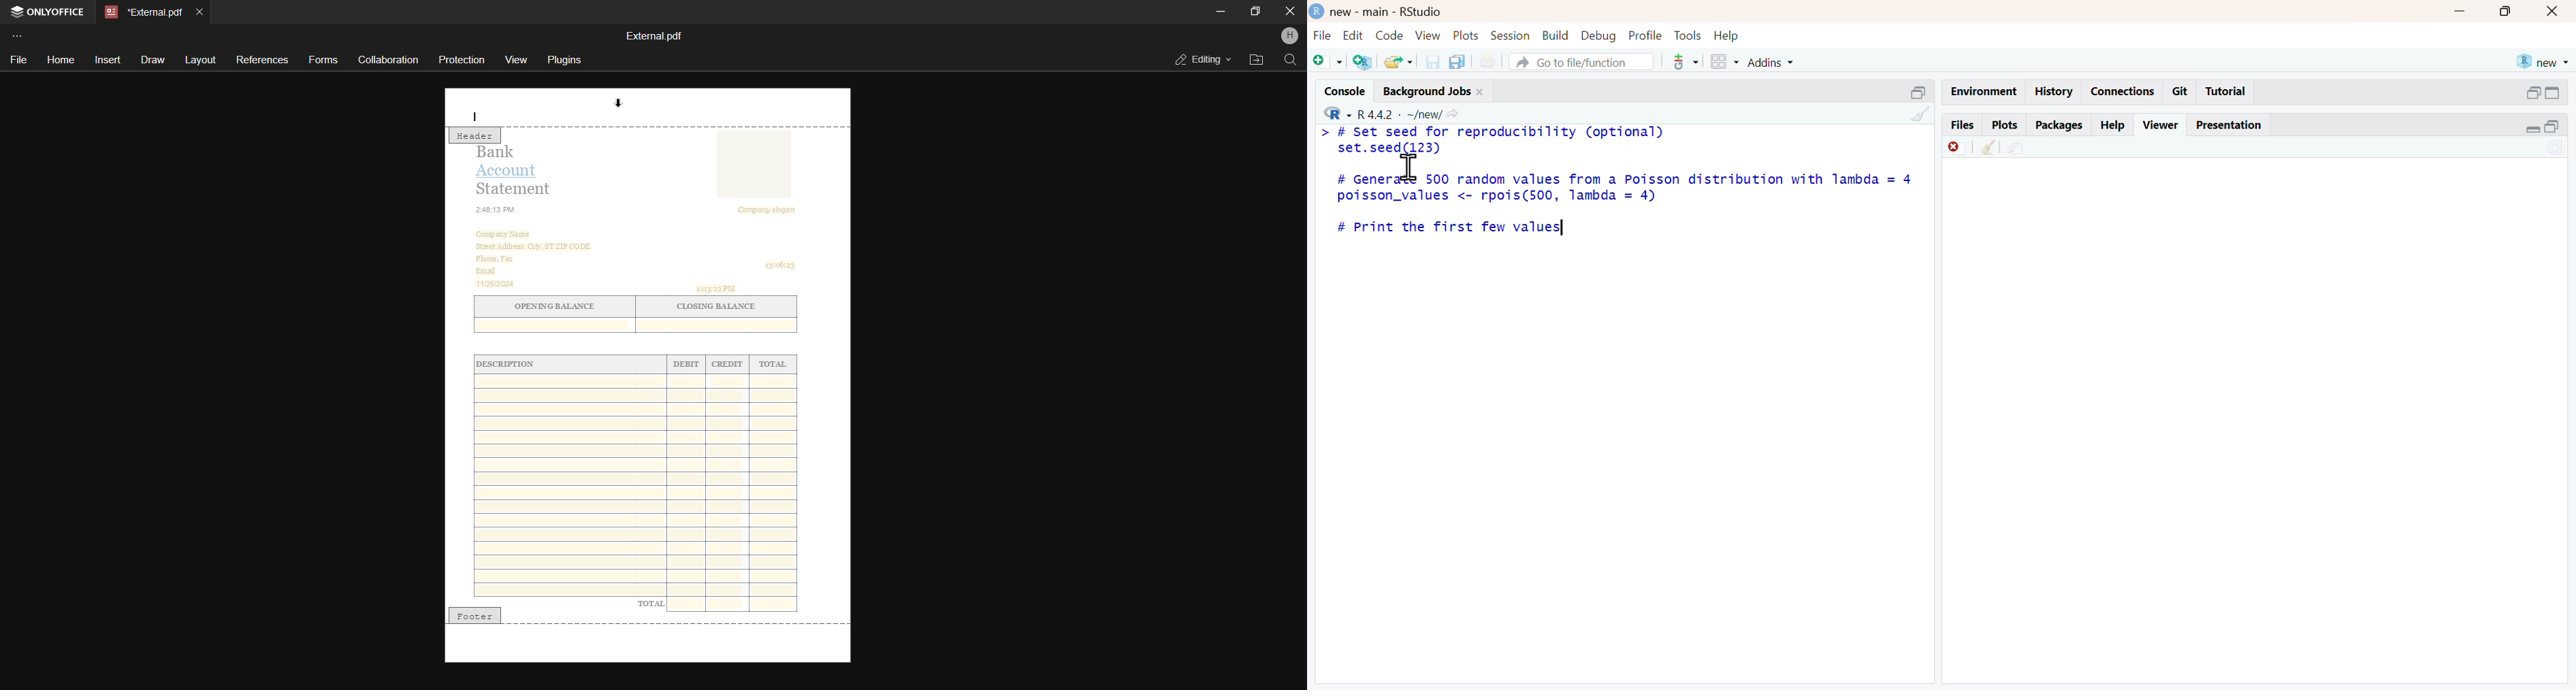 Image resolution: width=2576 pixels, height=700 pixels. Describe the element at coordinates (2056, 91) in the screenshot. I see `history` at that location.